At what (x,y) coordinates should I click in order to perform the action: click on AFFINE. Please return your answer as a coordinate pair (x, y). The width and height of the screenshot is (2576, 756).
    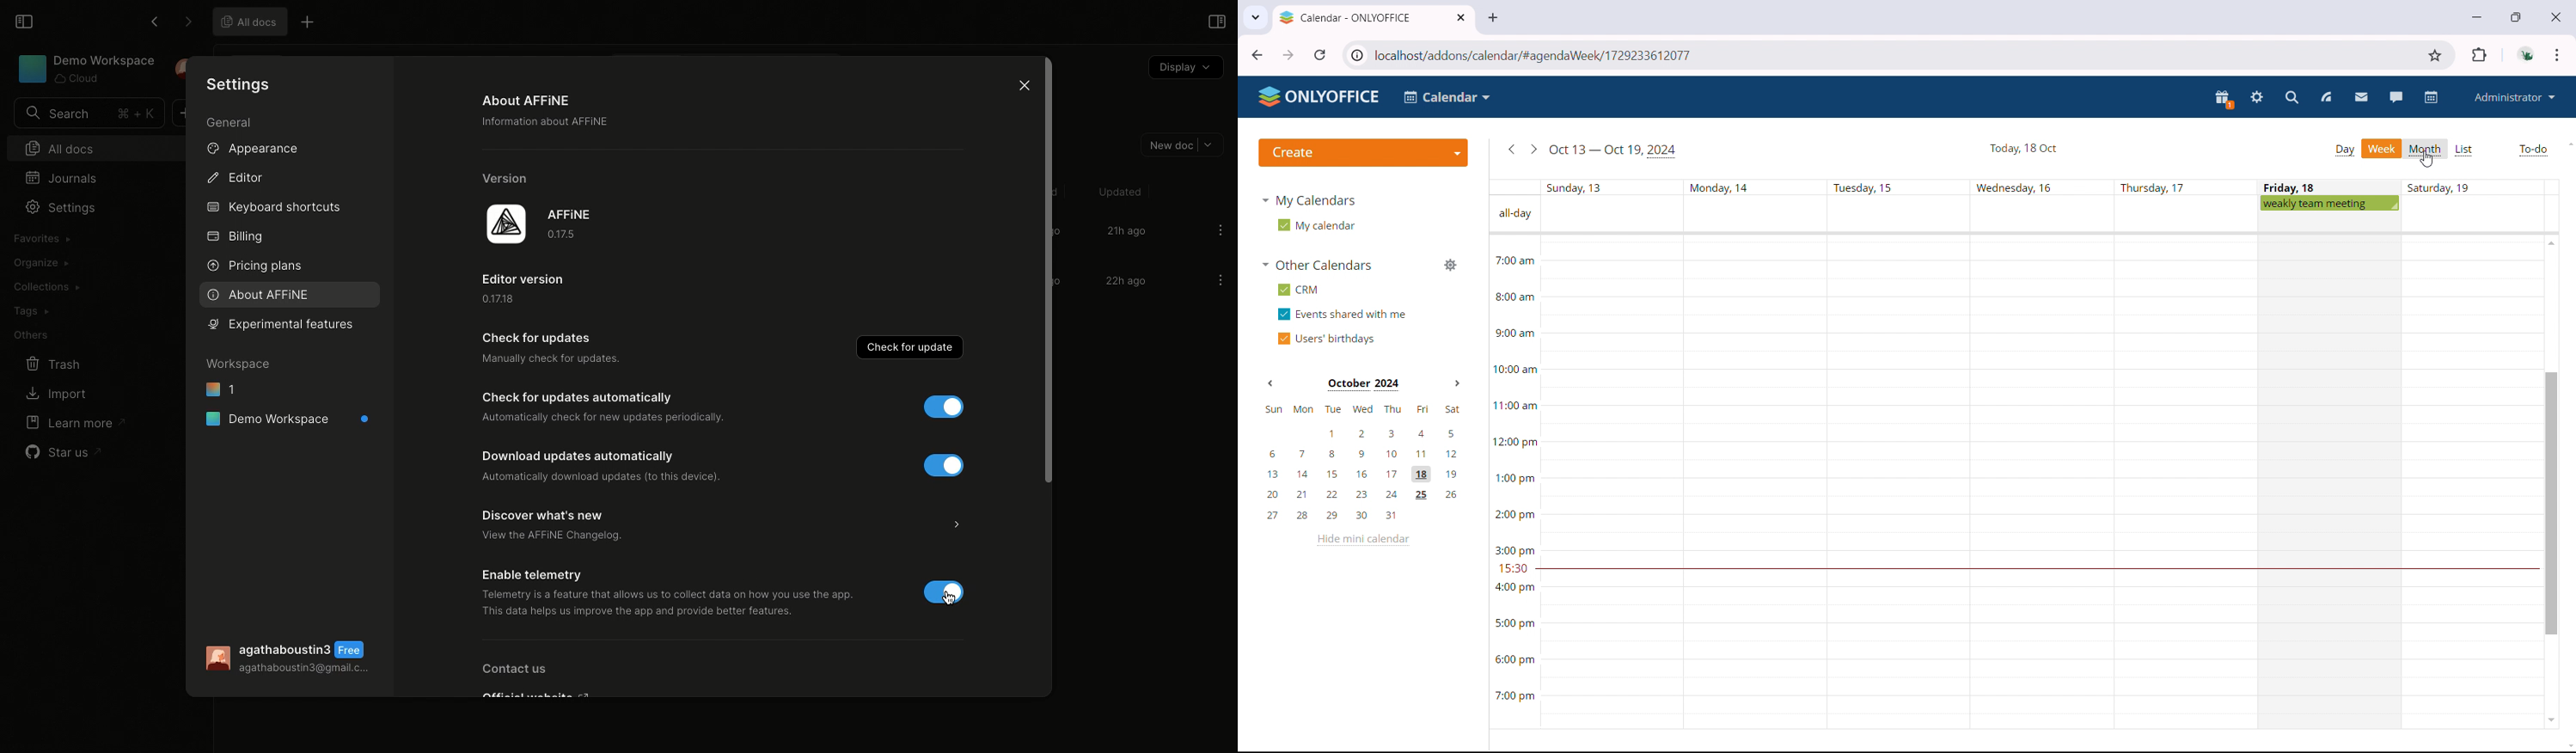
    Looking at the image, I should click on (542, 225).